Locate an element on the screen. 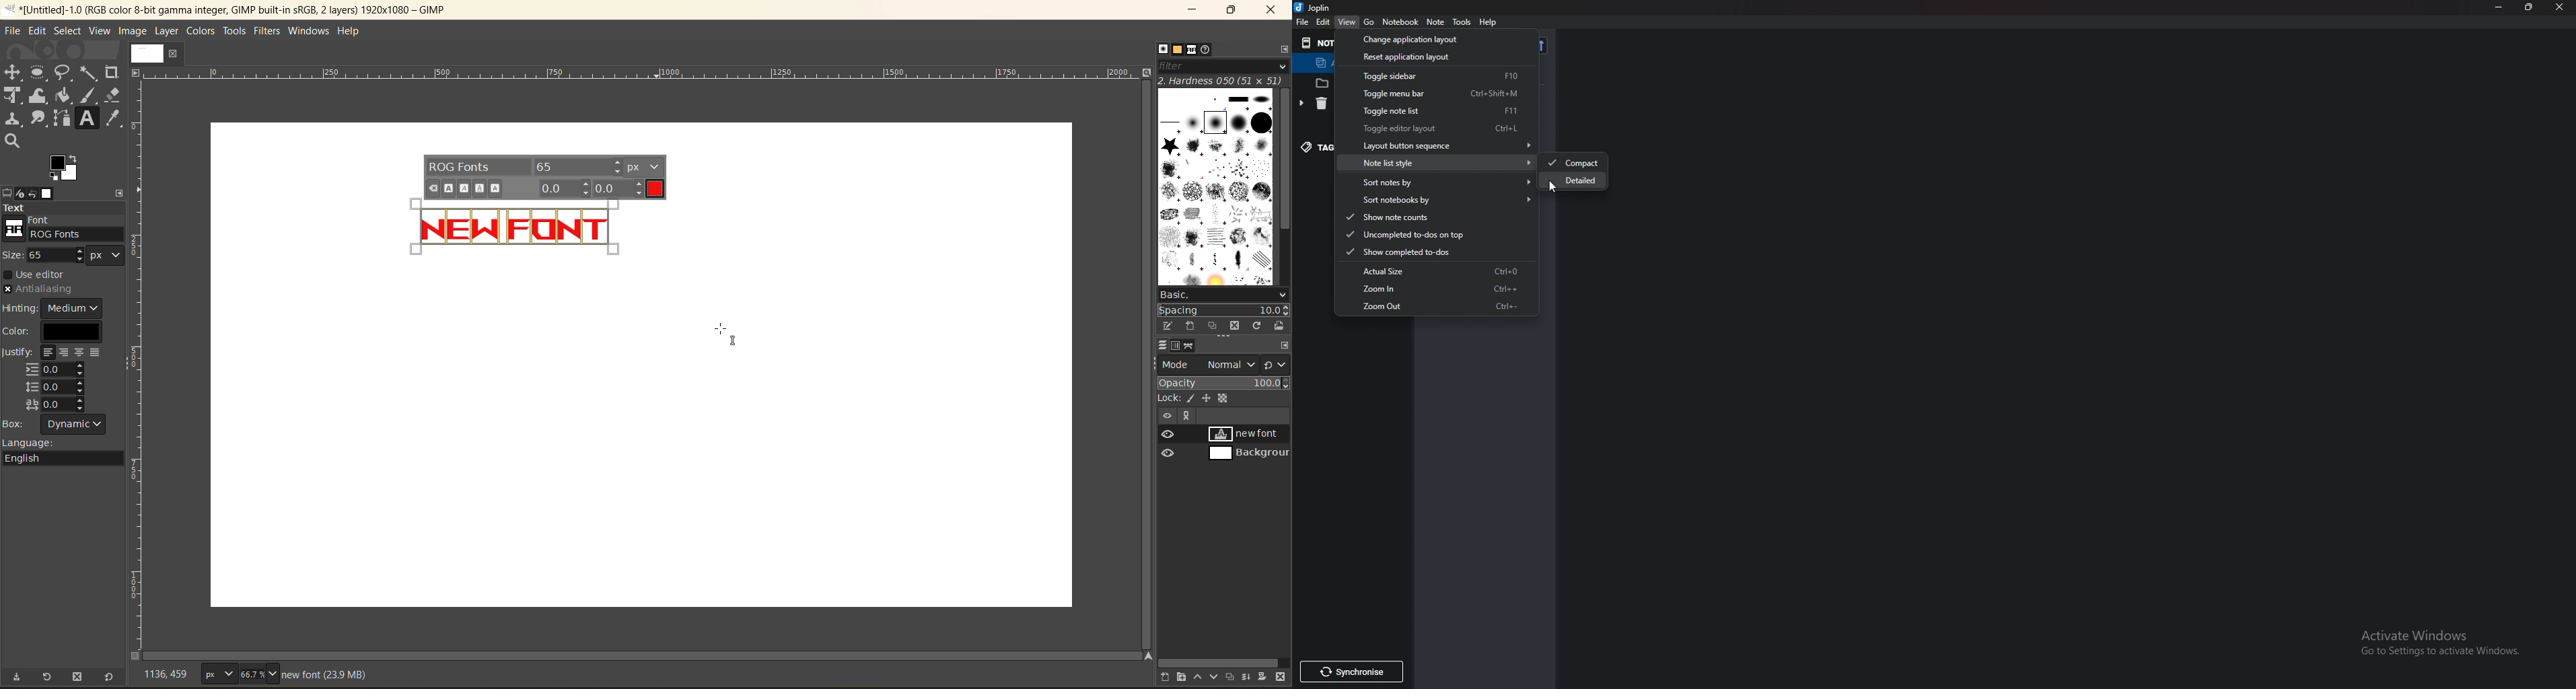 This screenshot has height=700, width=2576. color is located at coordinates (59, 331).